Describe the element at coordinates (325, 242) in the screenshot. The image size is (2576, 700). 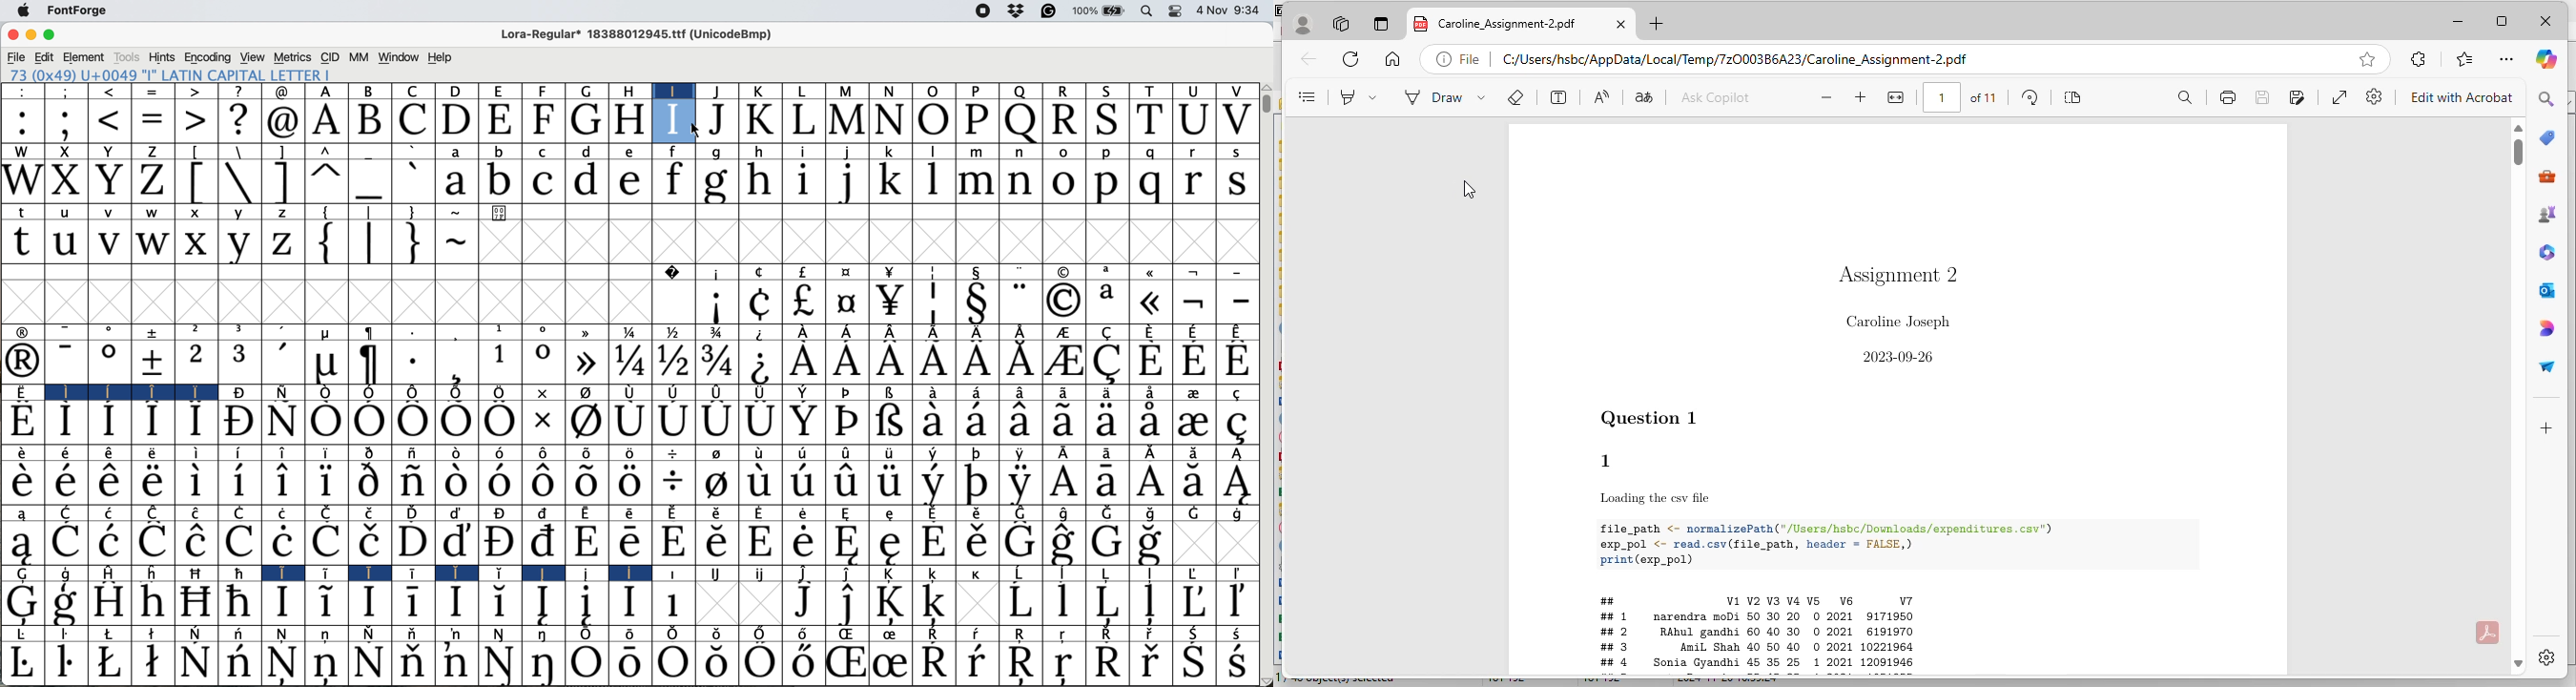
I see `{` at that location.